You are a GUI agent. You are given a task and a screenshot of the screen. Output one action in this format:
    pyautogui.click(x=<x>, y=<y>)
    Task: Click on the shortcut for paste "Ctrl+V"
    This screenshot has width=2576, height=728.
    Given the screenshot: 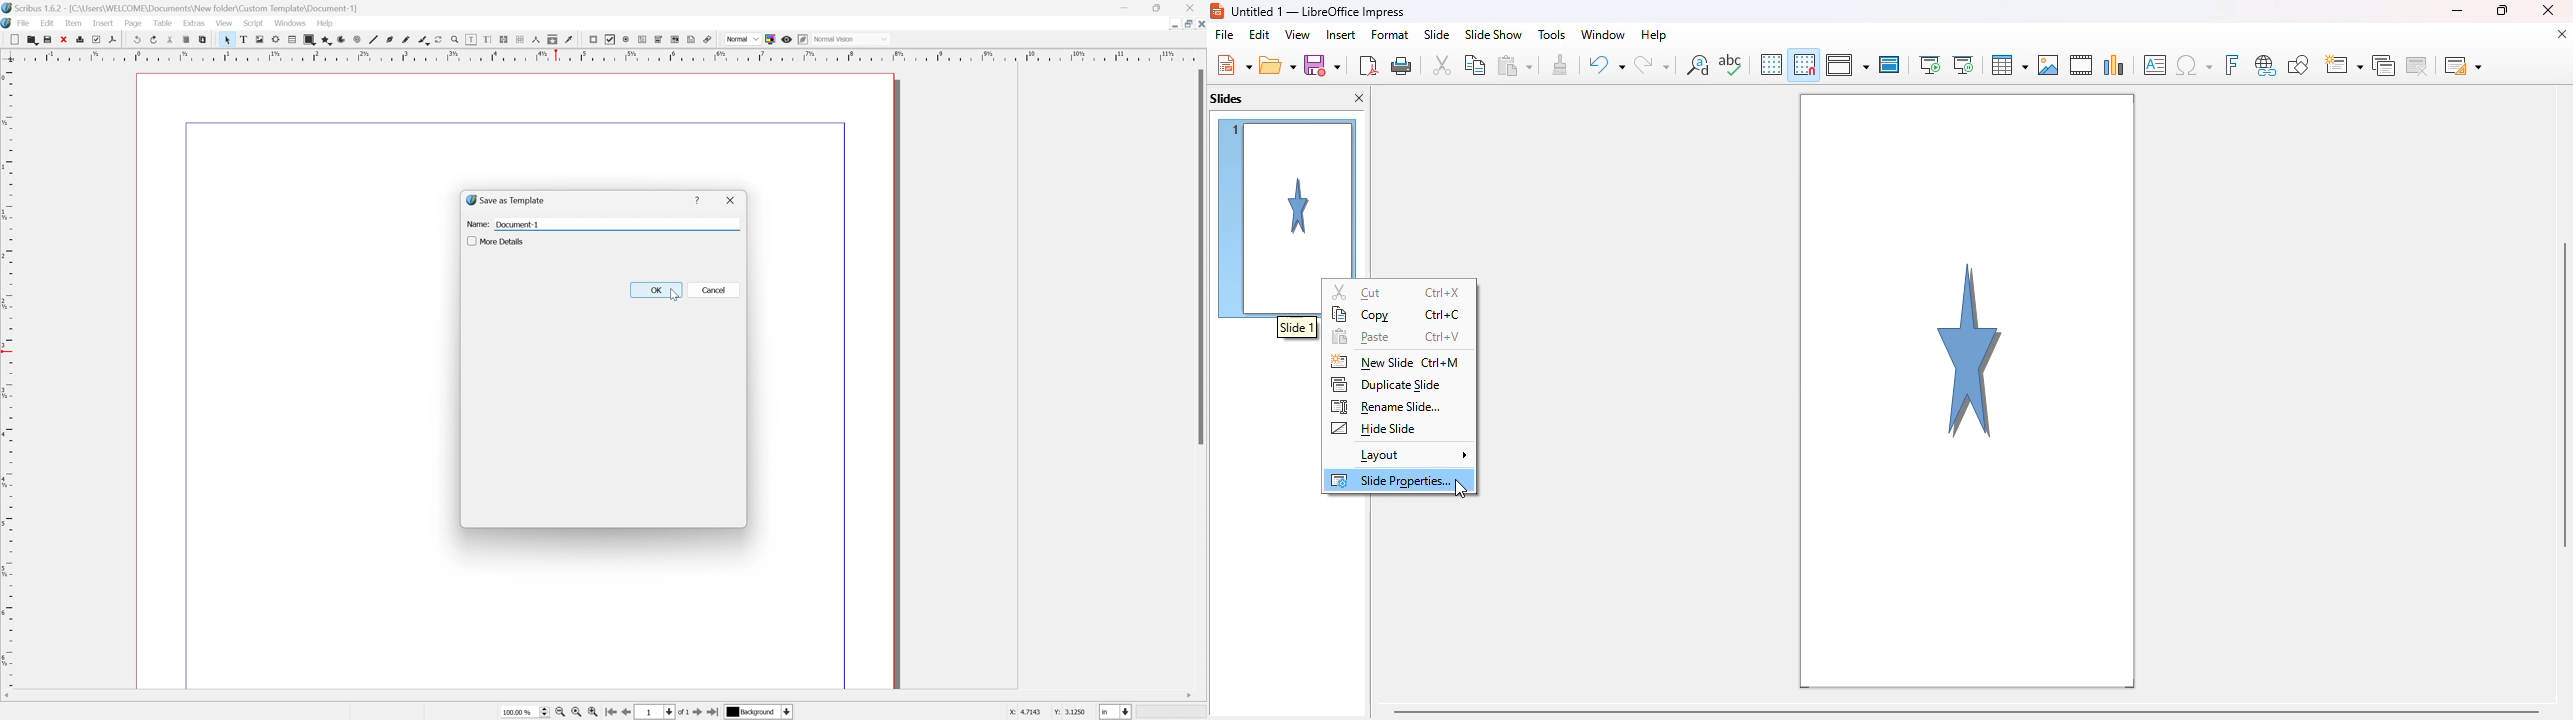 What is the action you would take?
    pyautogui.click(x=1443, y=336)
    